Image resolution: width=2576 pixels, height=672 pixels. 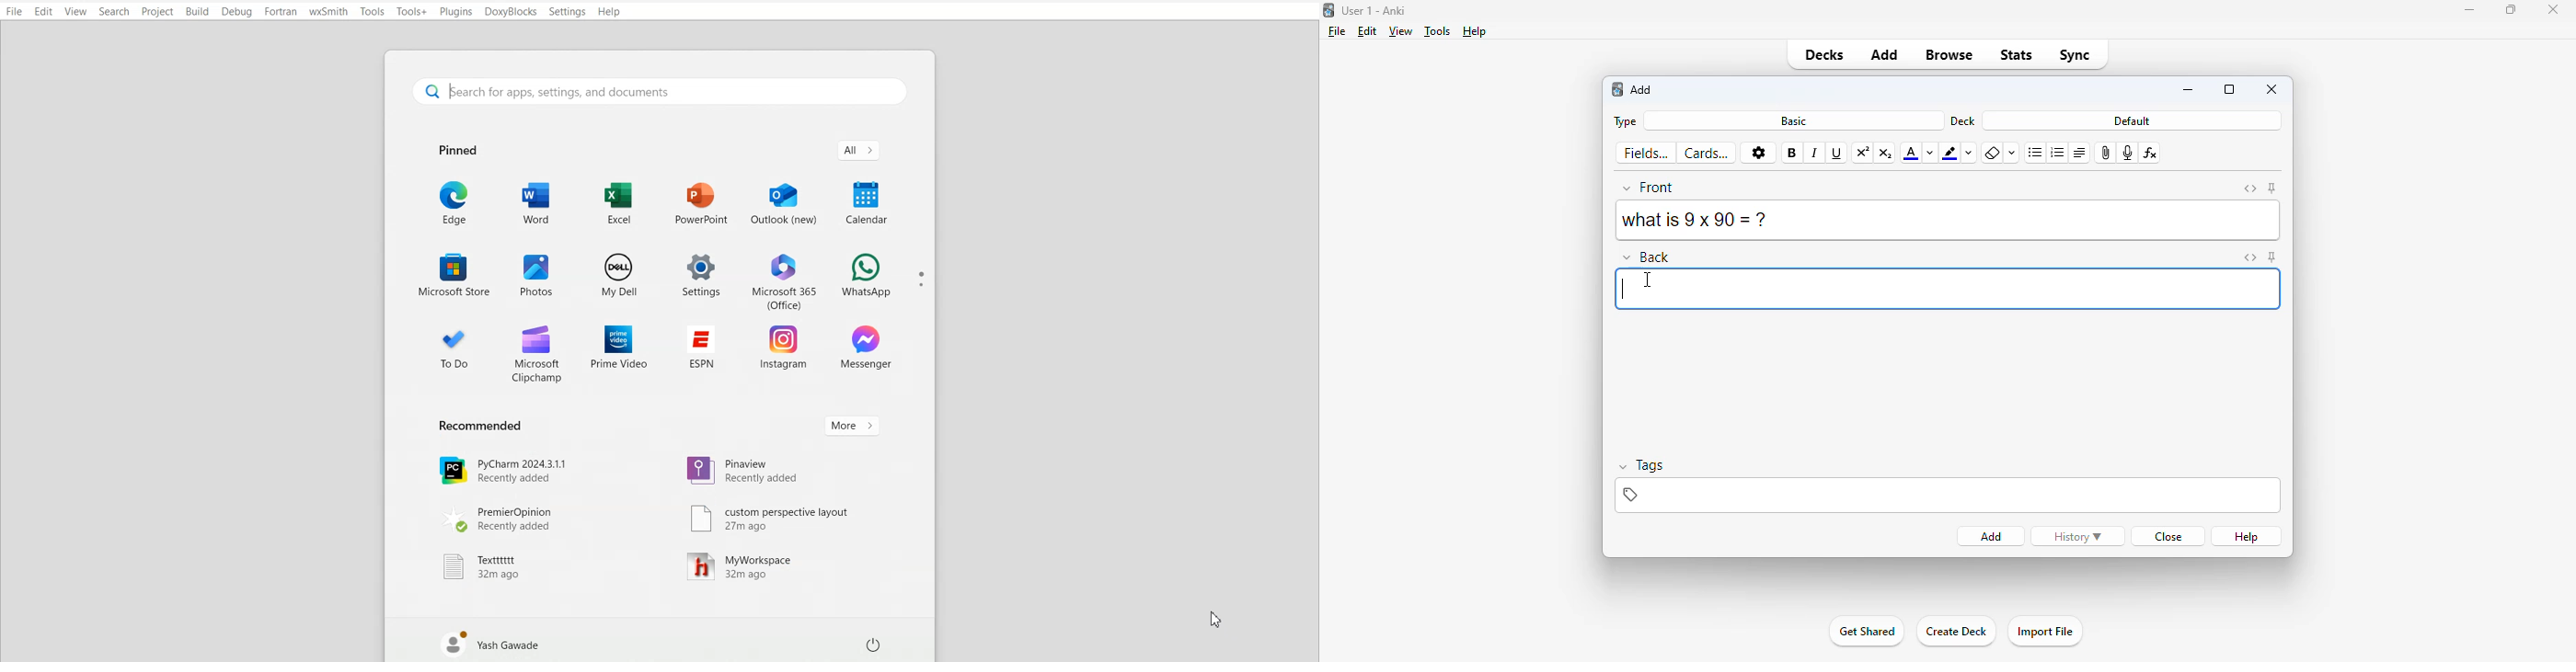 What do you see at coordinates (483, 567) in the screenshot?
I see `Texttttt` at bounding box center [483, 567].